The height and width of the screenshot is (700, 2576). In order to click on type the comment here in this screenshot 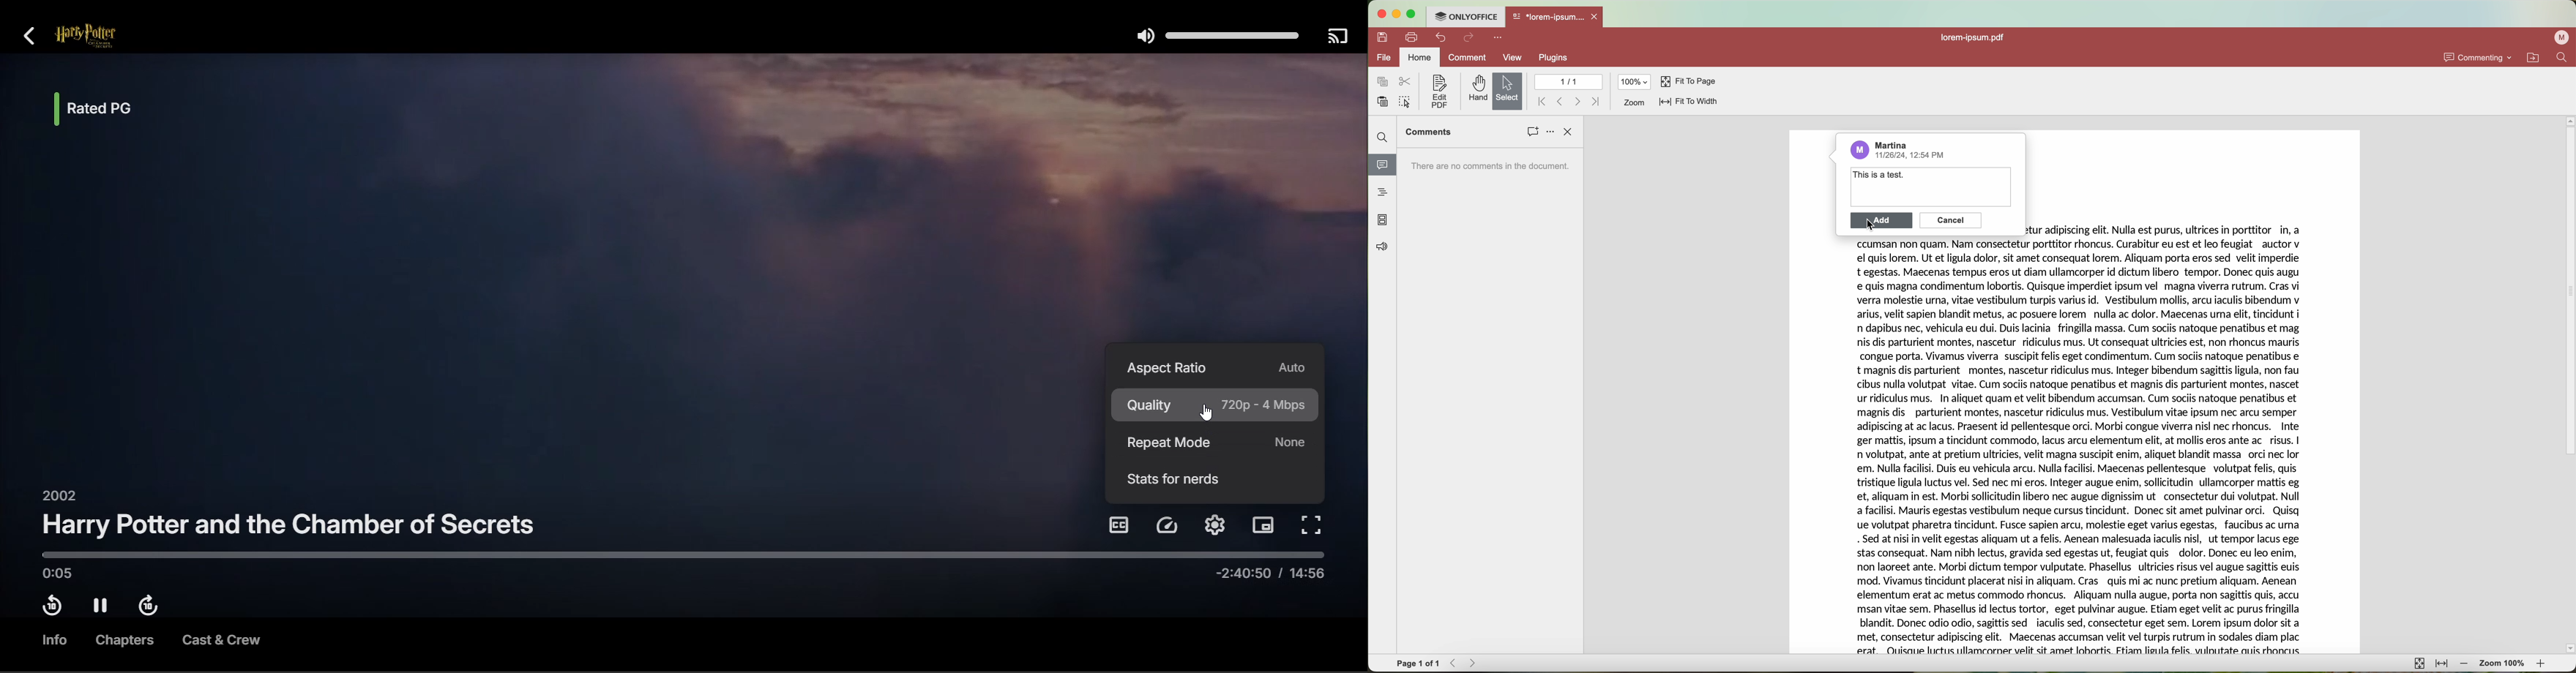, I will do `click(1927, 188)`.